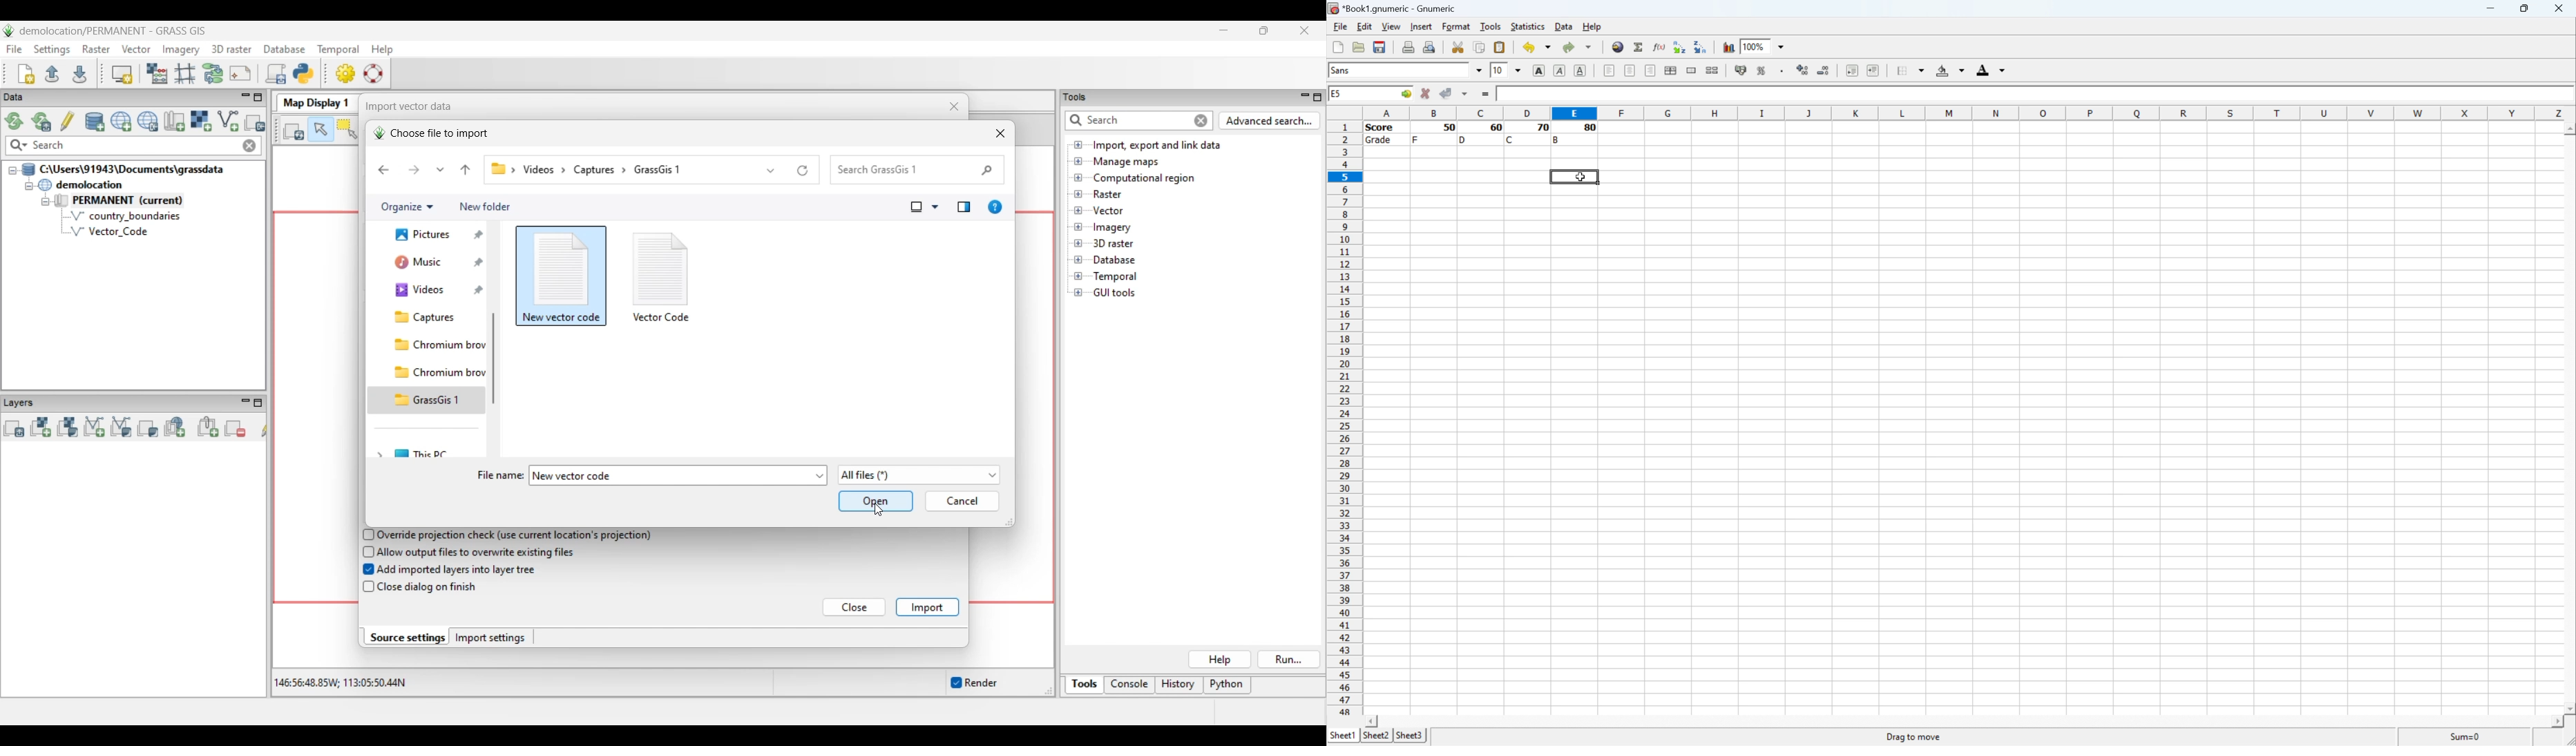  What do you see at coordinates (1495, 71) in the screenshot?
I see `10` at bounding box center [1495, 71].